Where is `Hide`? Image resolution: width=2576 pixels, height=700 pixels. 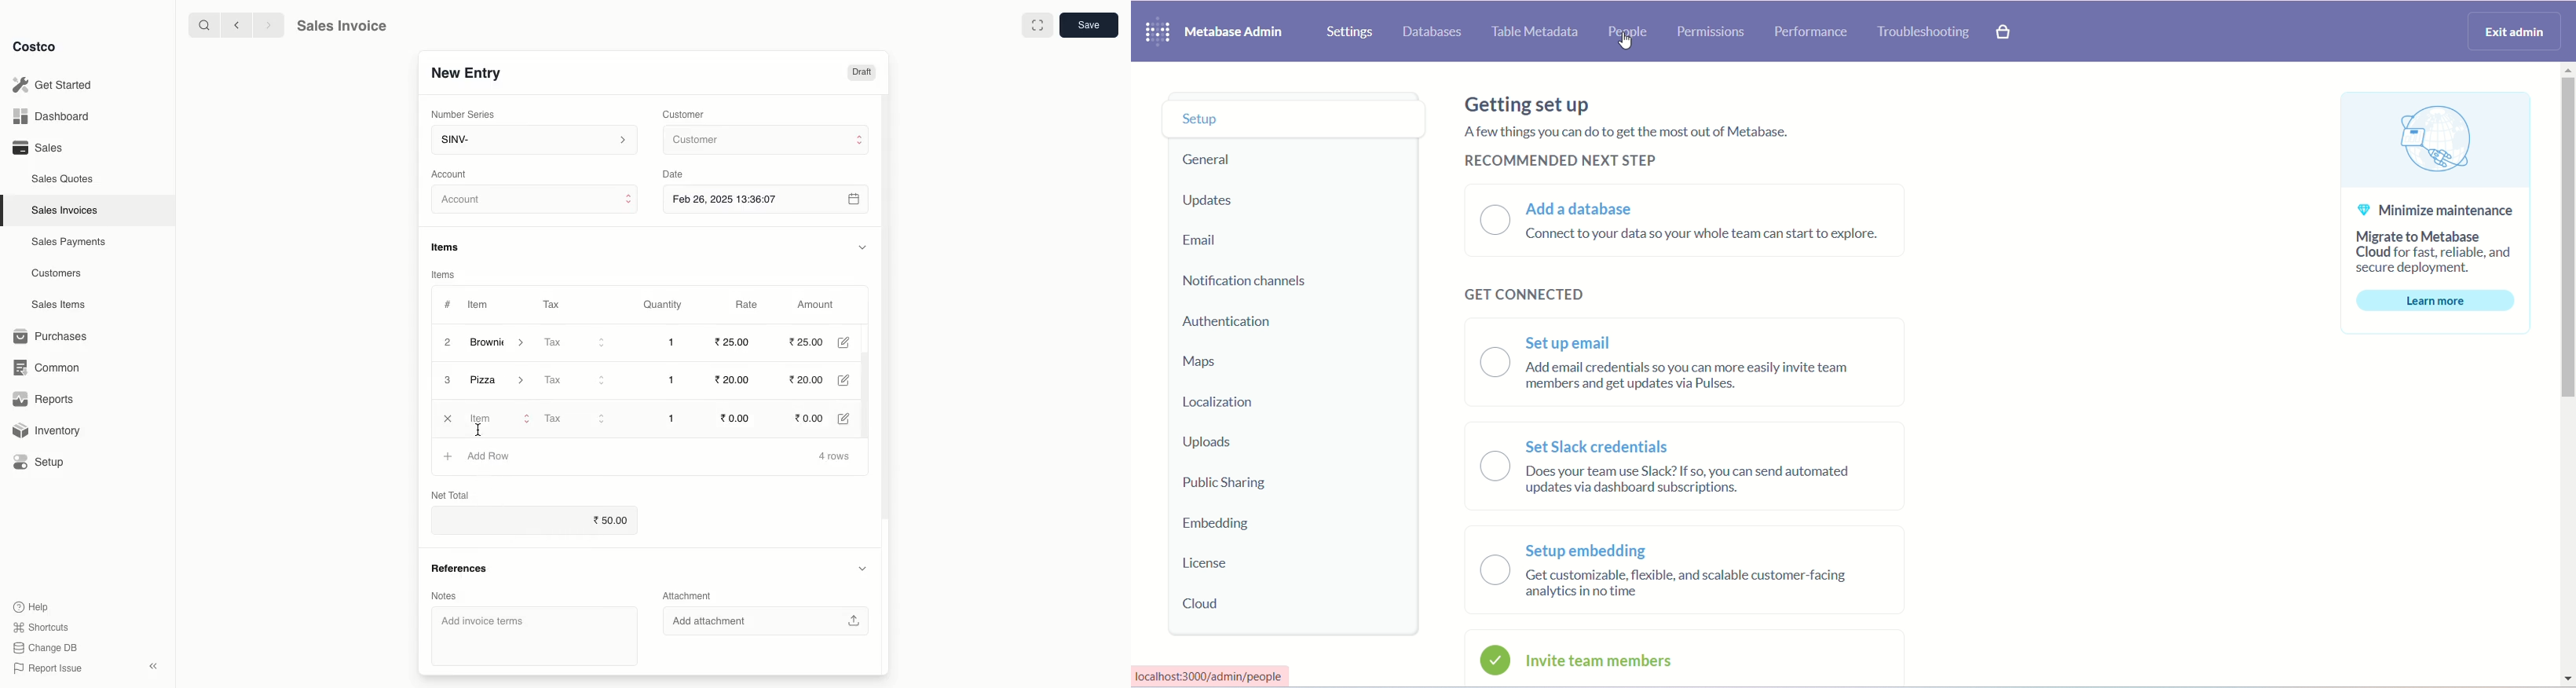
Hide is located at coordinates (862, 247).